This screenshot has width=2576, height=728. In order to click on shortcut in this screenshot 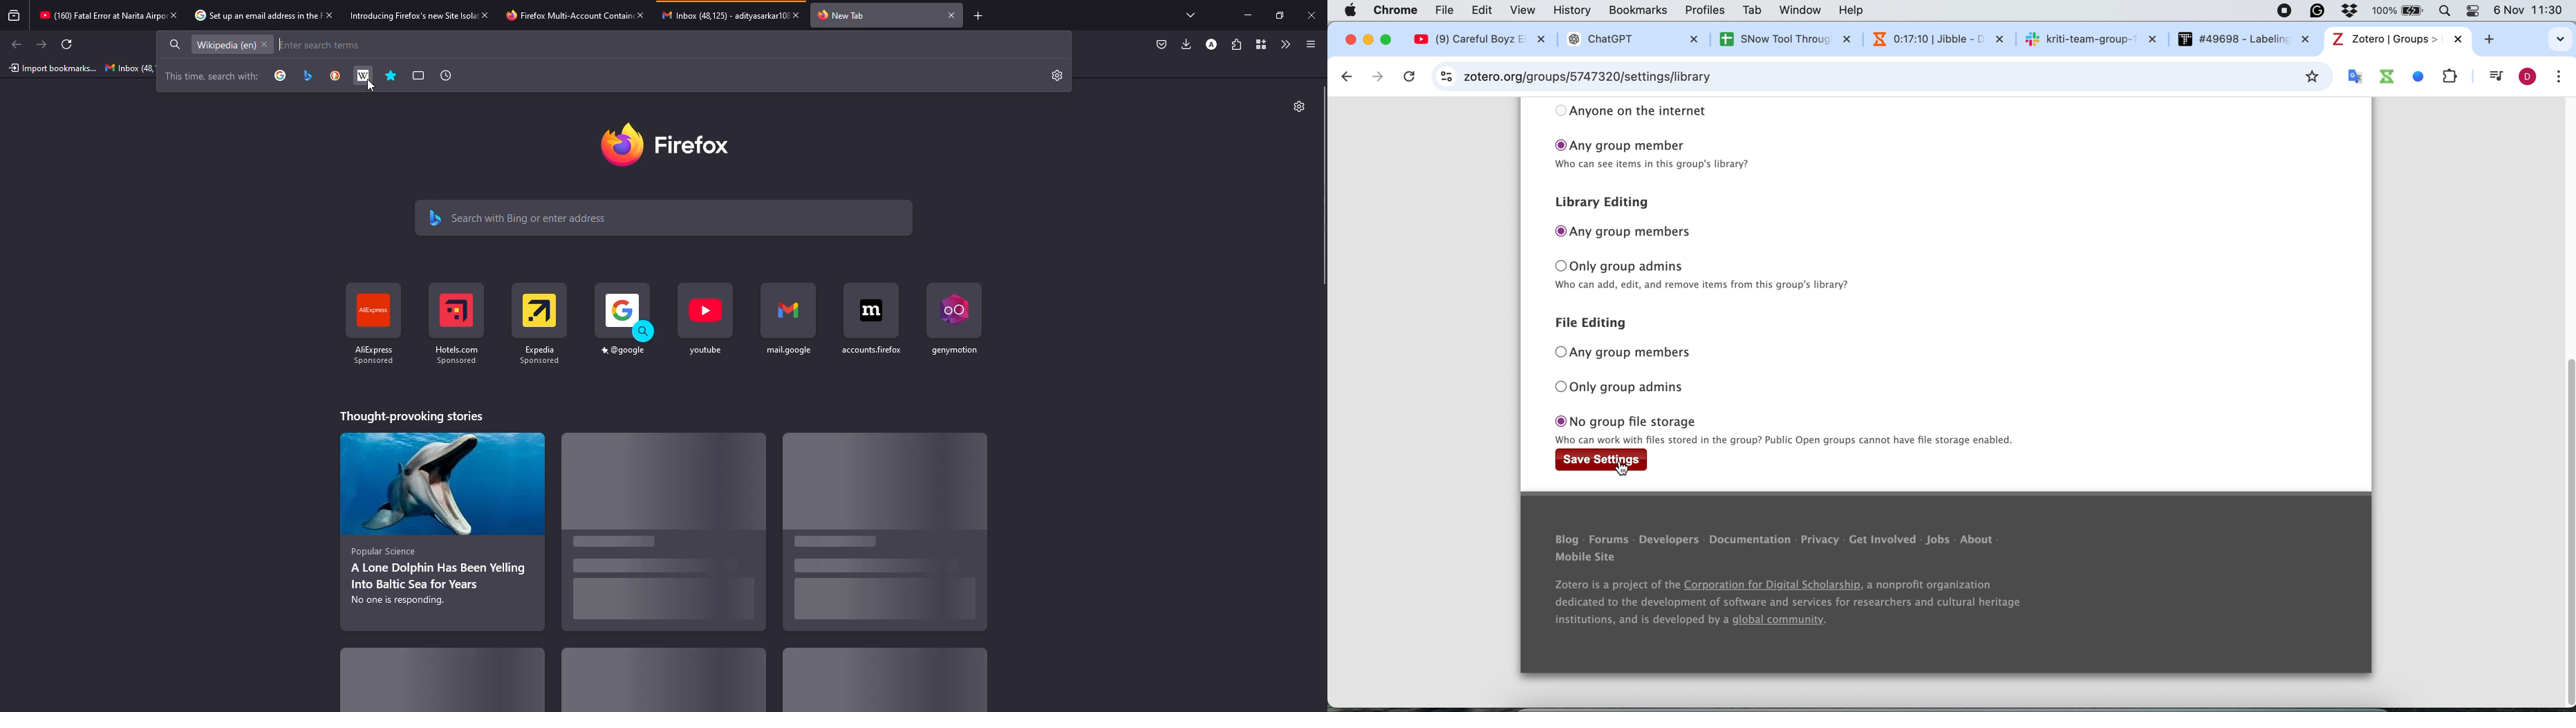, I will do `click(951, 324)`.